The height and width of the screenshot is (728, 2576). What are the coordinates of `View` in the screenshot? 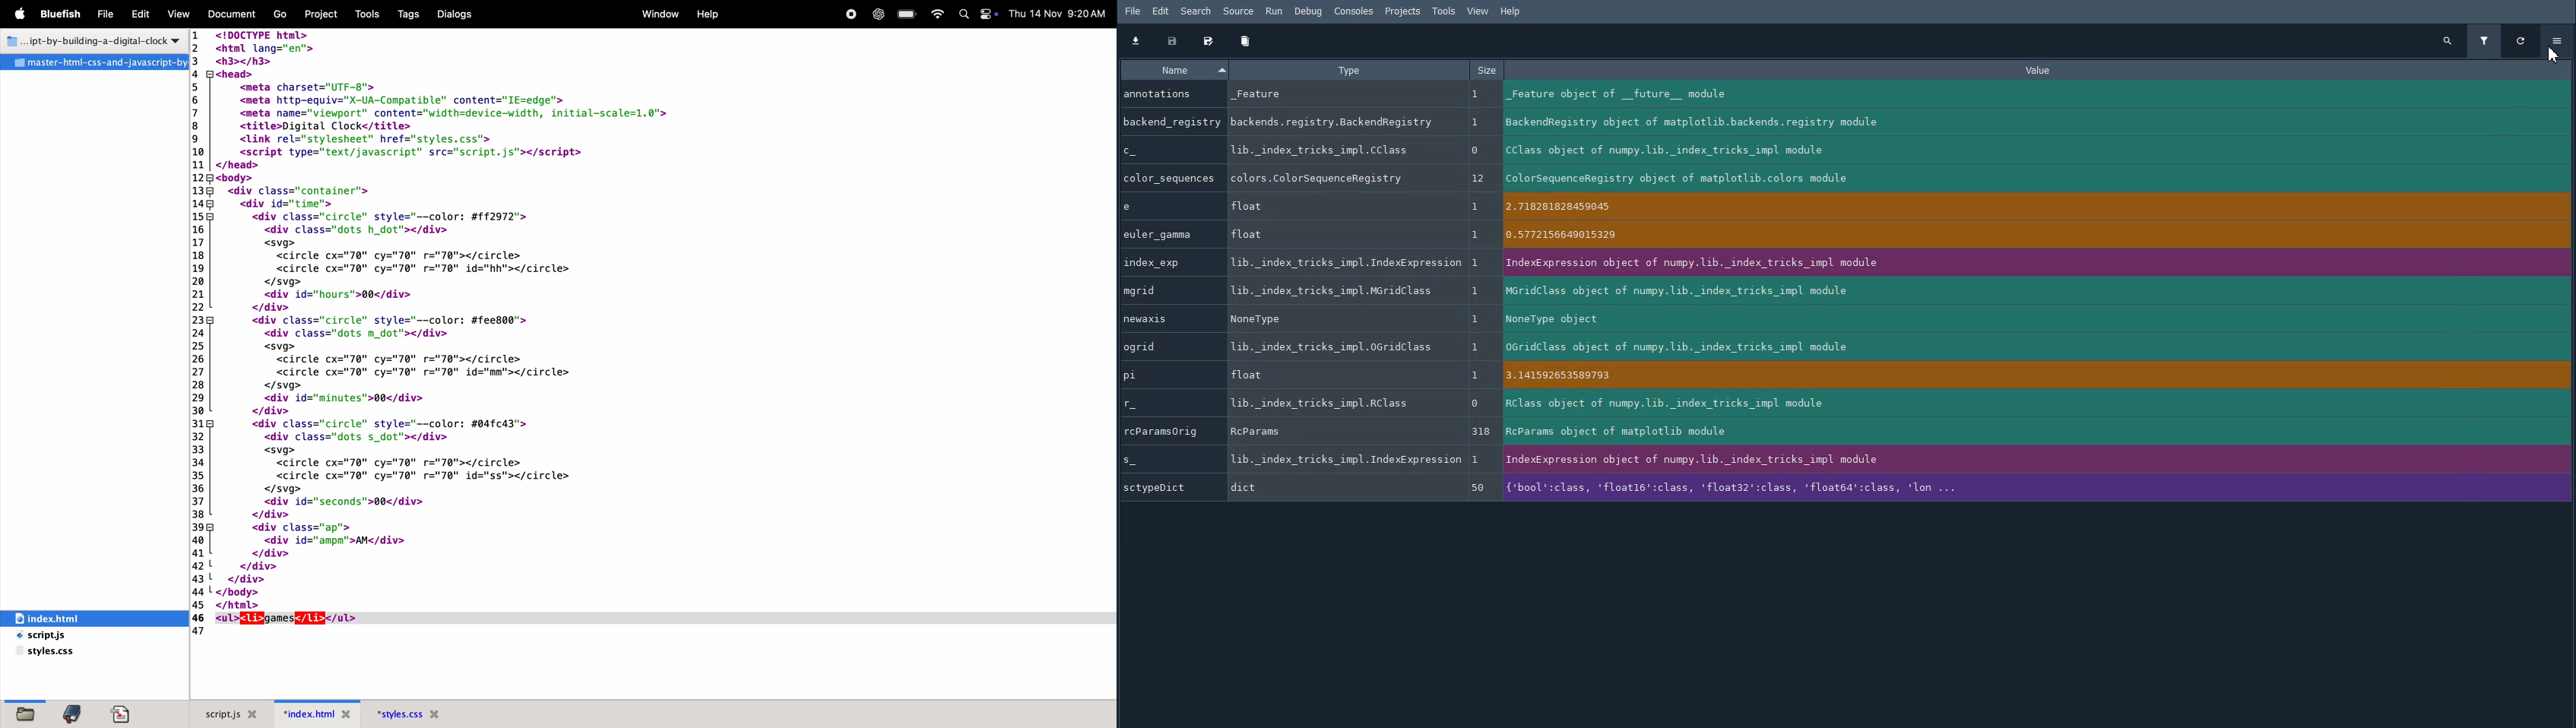 It's located at (179, 14).